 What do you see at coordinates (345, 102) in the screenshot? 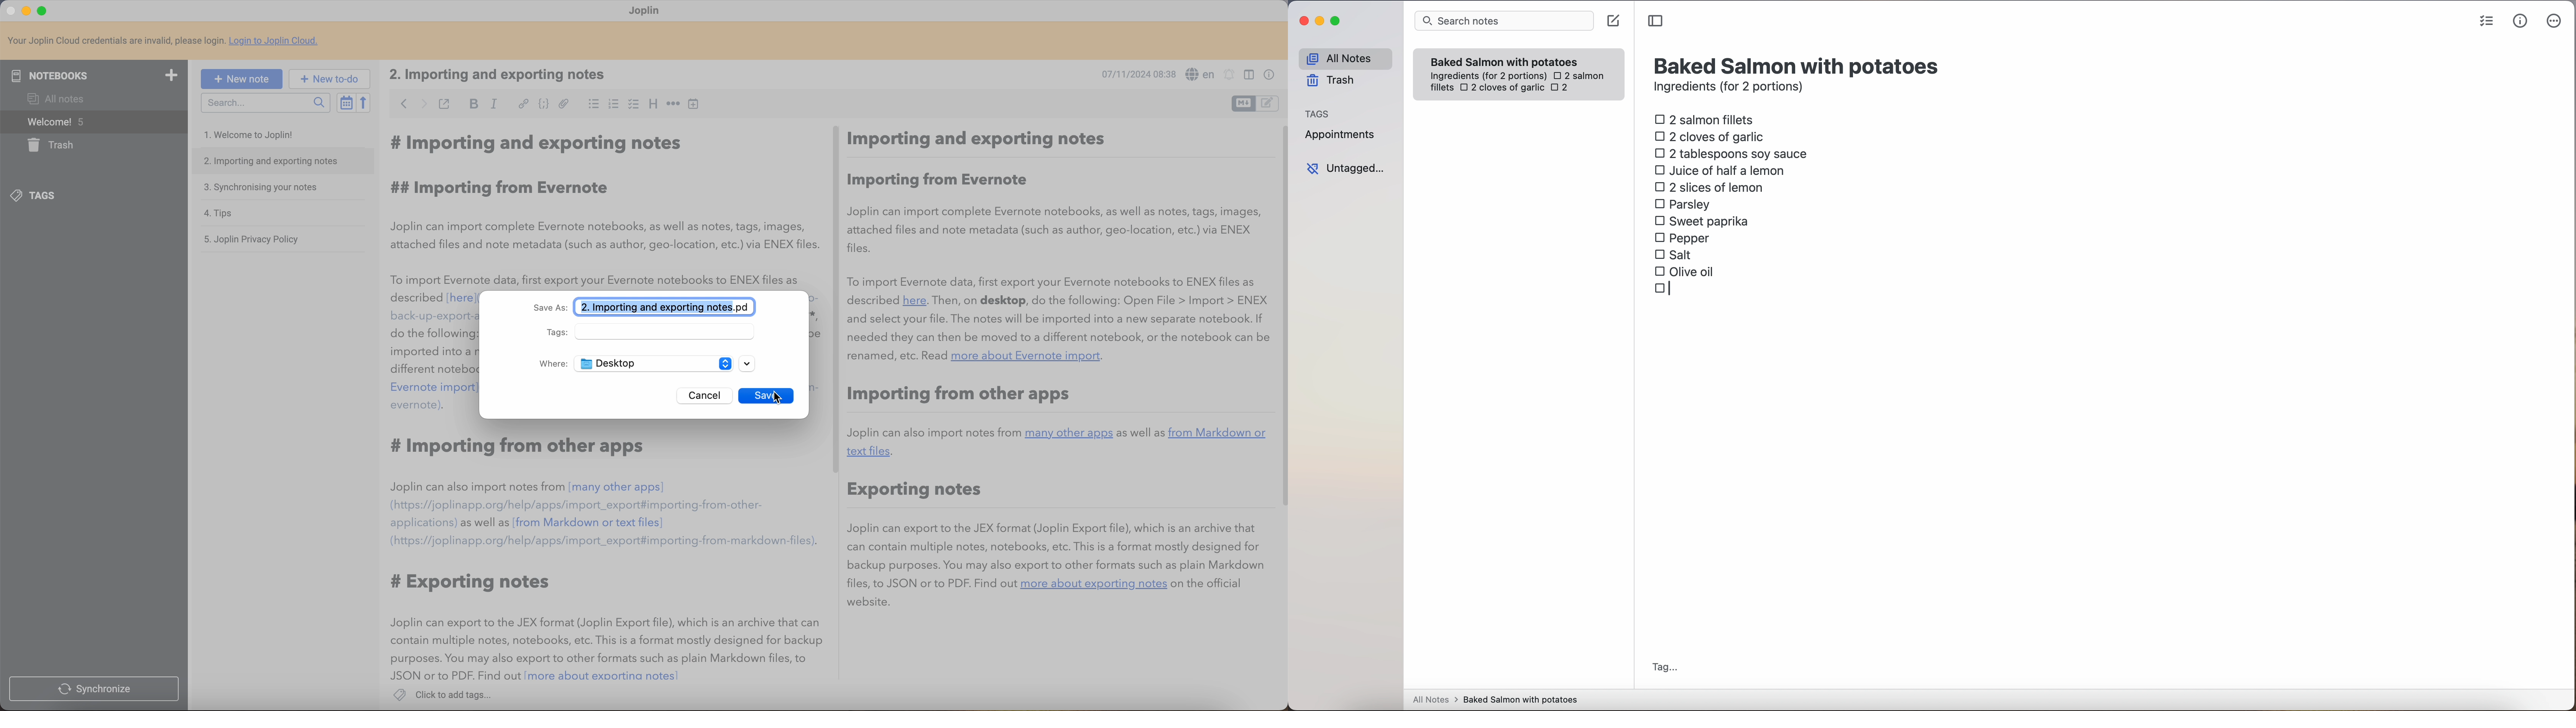
I see `toggle sort order field` at bounding box center [345, 102].